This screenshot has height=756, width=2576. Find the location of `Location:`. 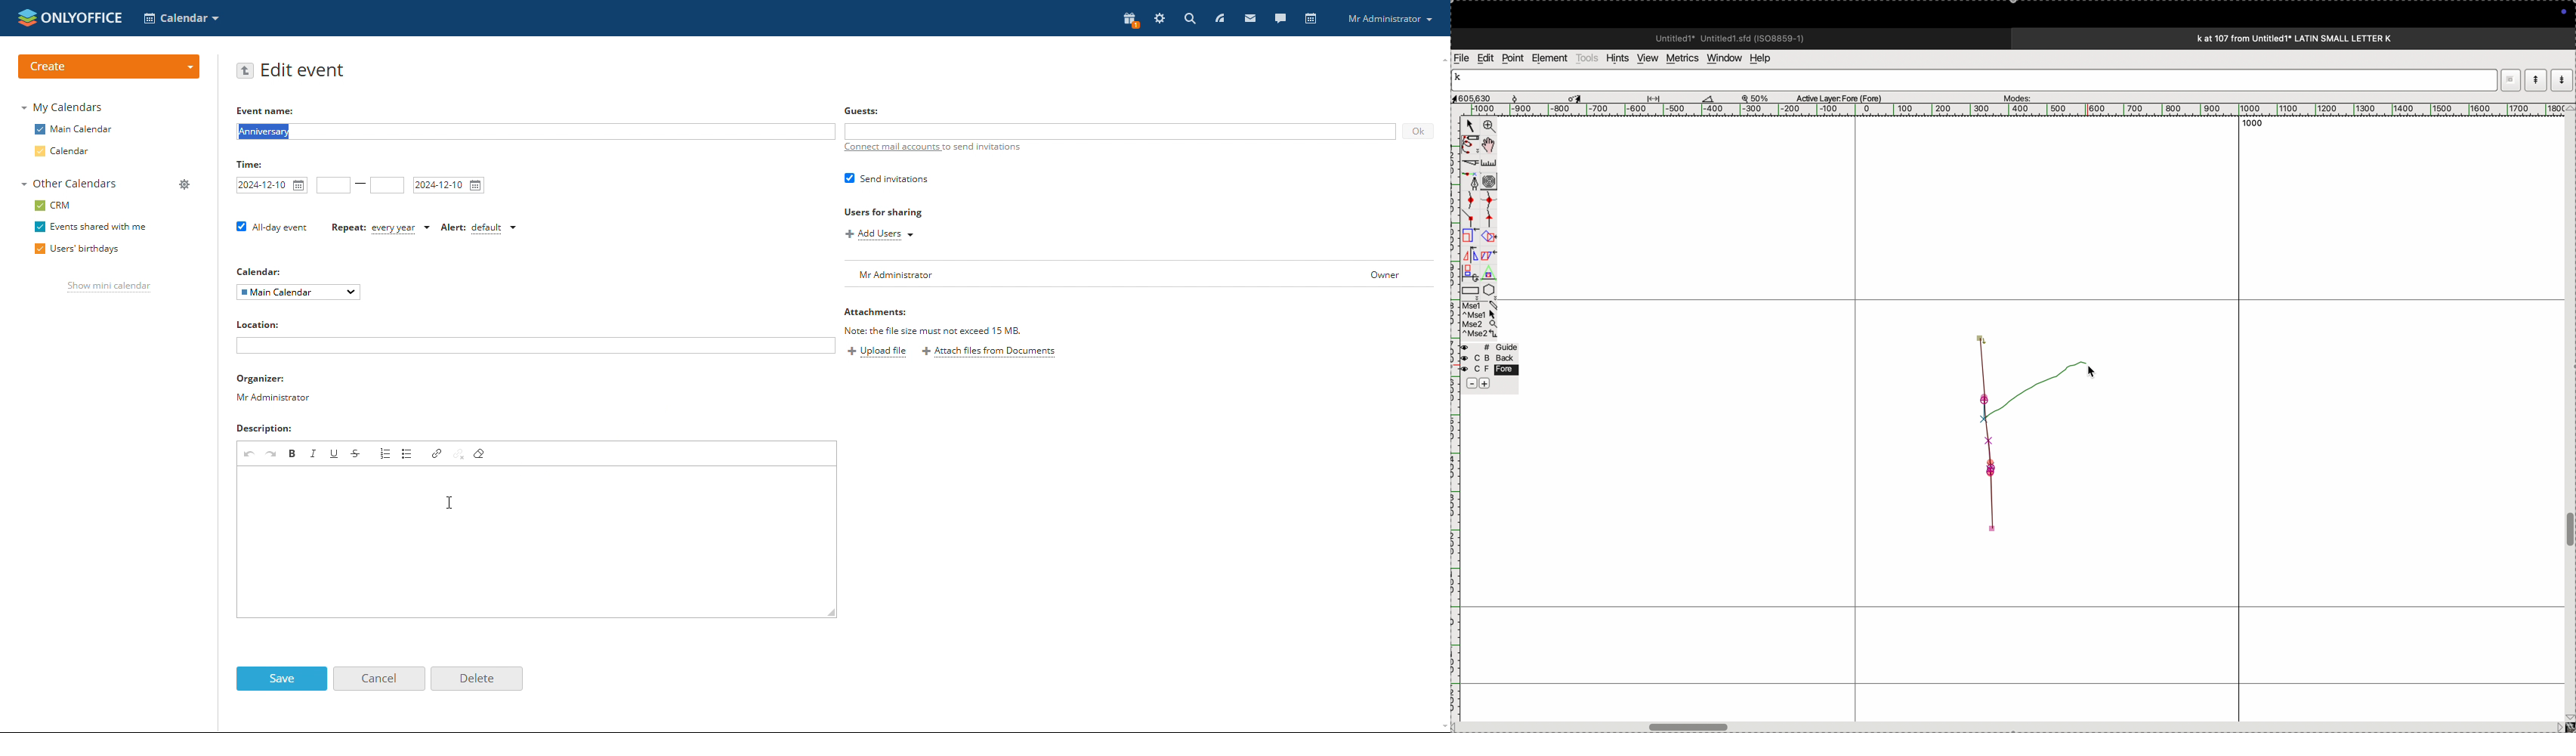

Location: is located at coordinates (260, 323).